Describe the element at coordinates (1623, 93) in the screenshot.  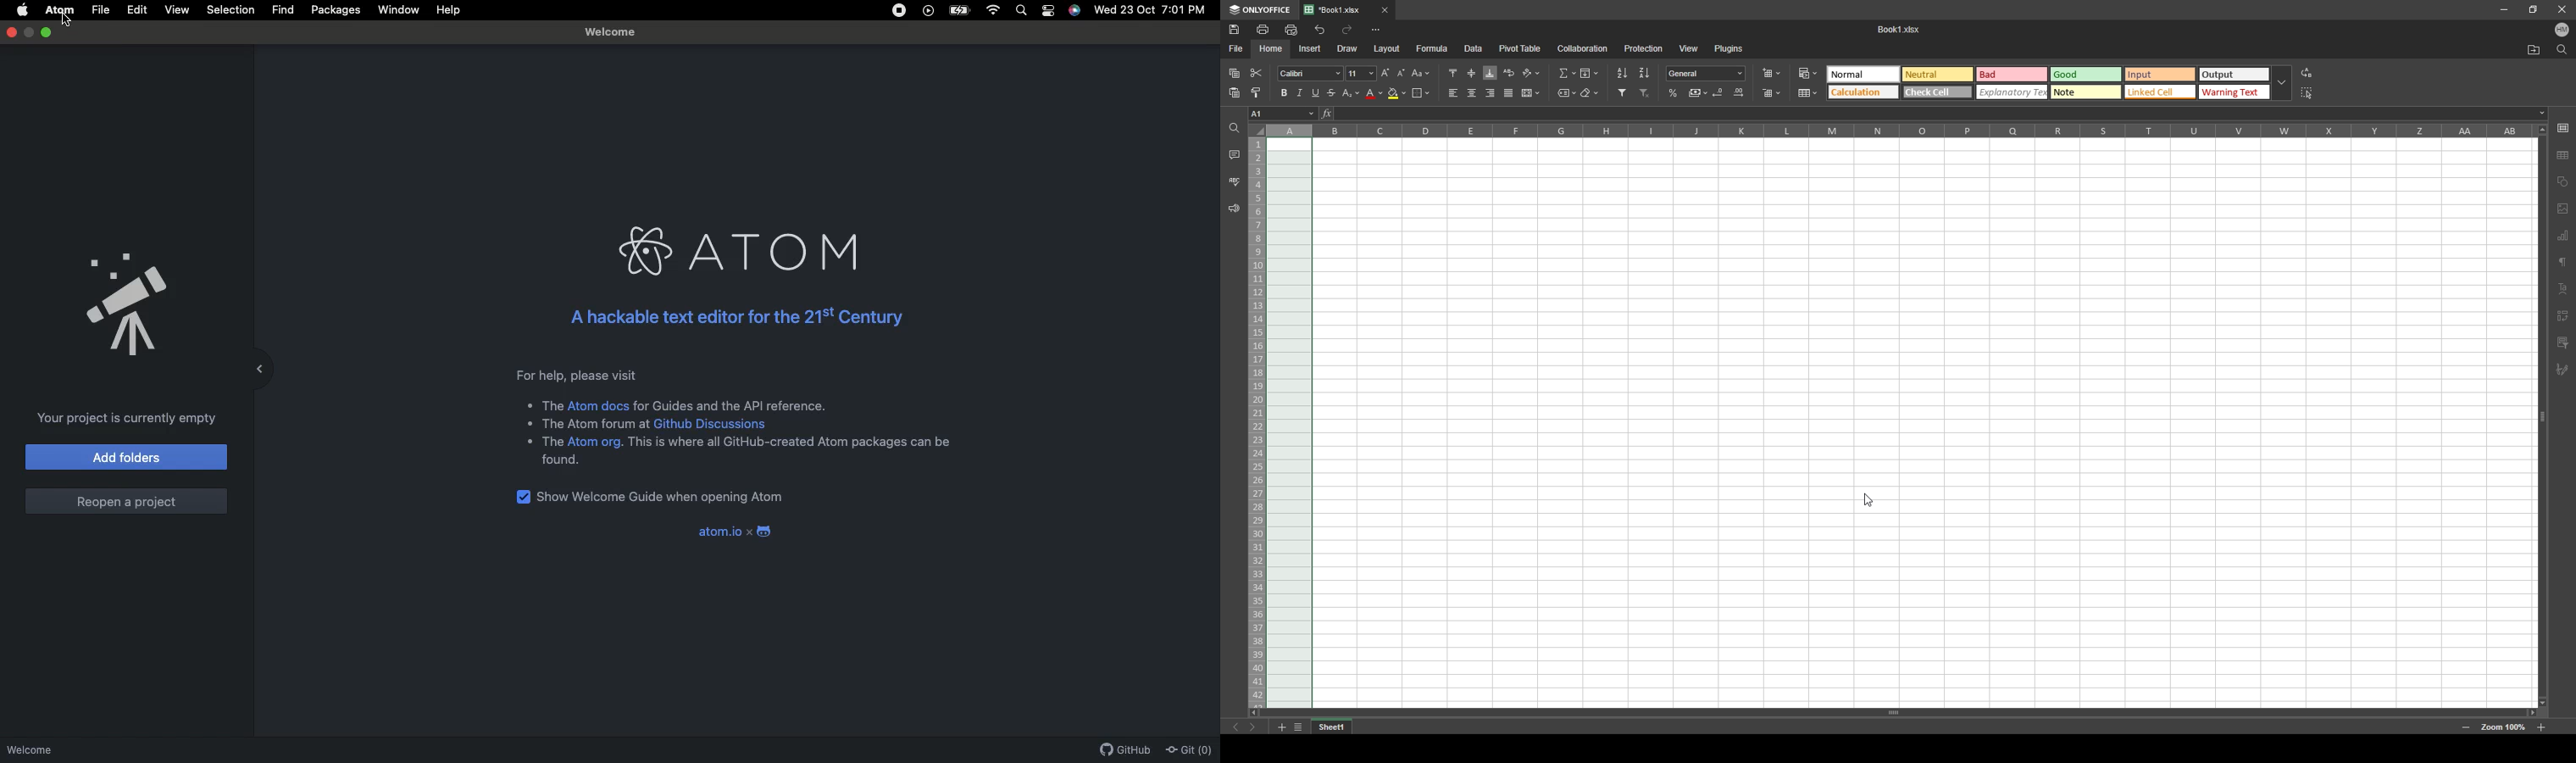
I see `filter` at that location.